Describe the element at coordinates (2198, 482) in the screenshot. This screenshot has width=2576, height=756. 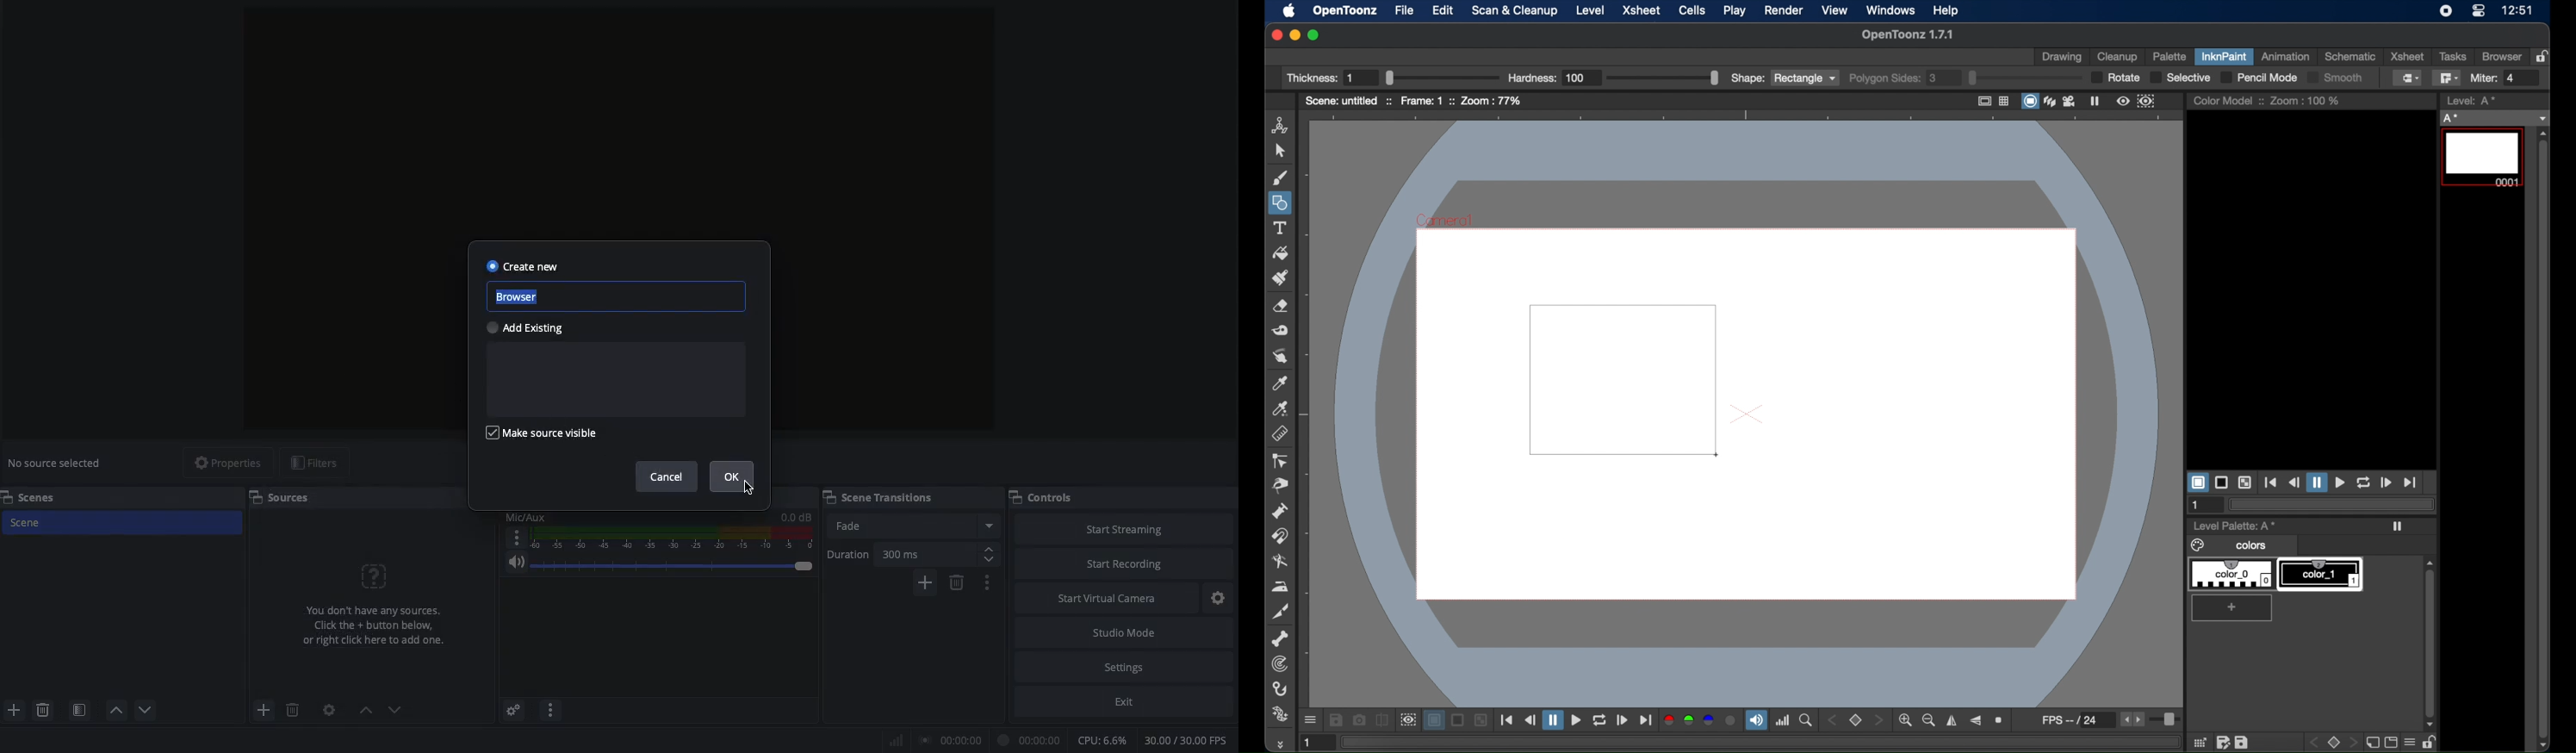
I see `white background` at that location.